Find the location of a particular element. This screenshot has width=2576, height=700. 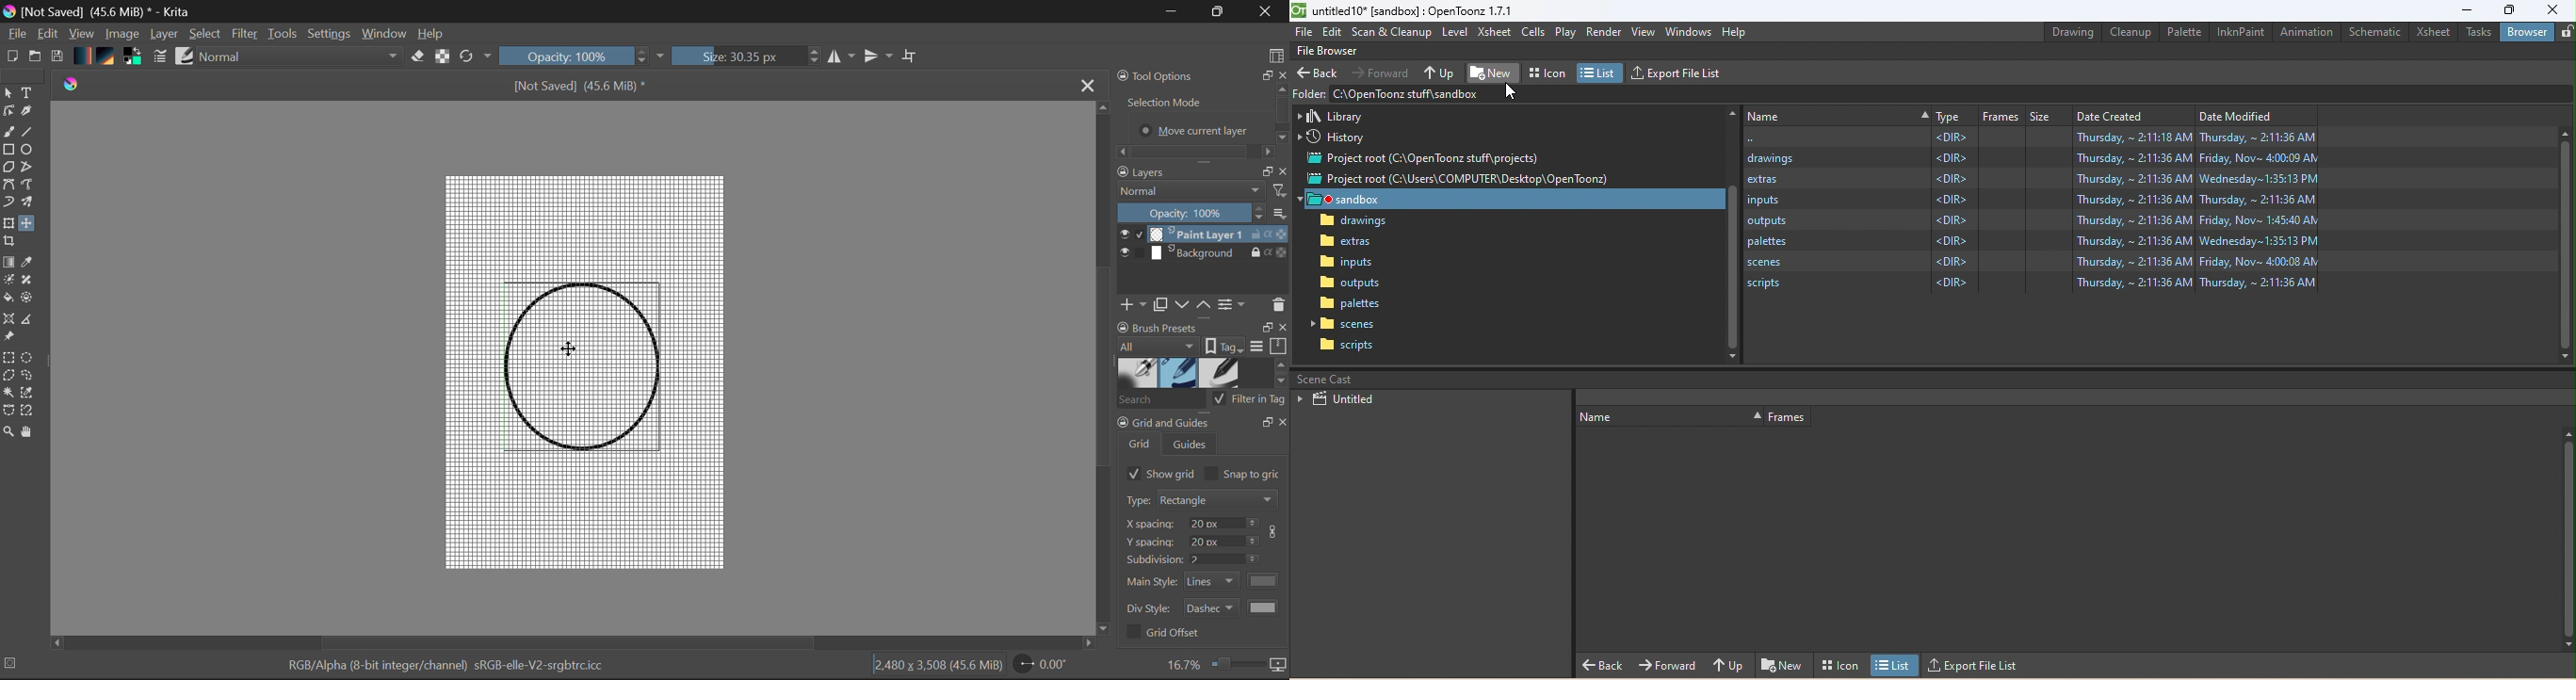

logo is located at coordinates (1299, 9).